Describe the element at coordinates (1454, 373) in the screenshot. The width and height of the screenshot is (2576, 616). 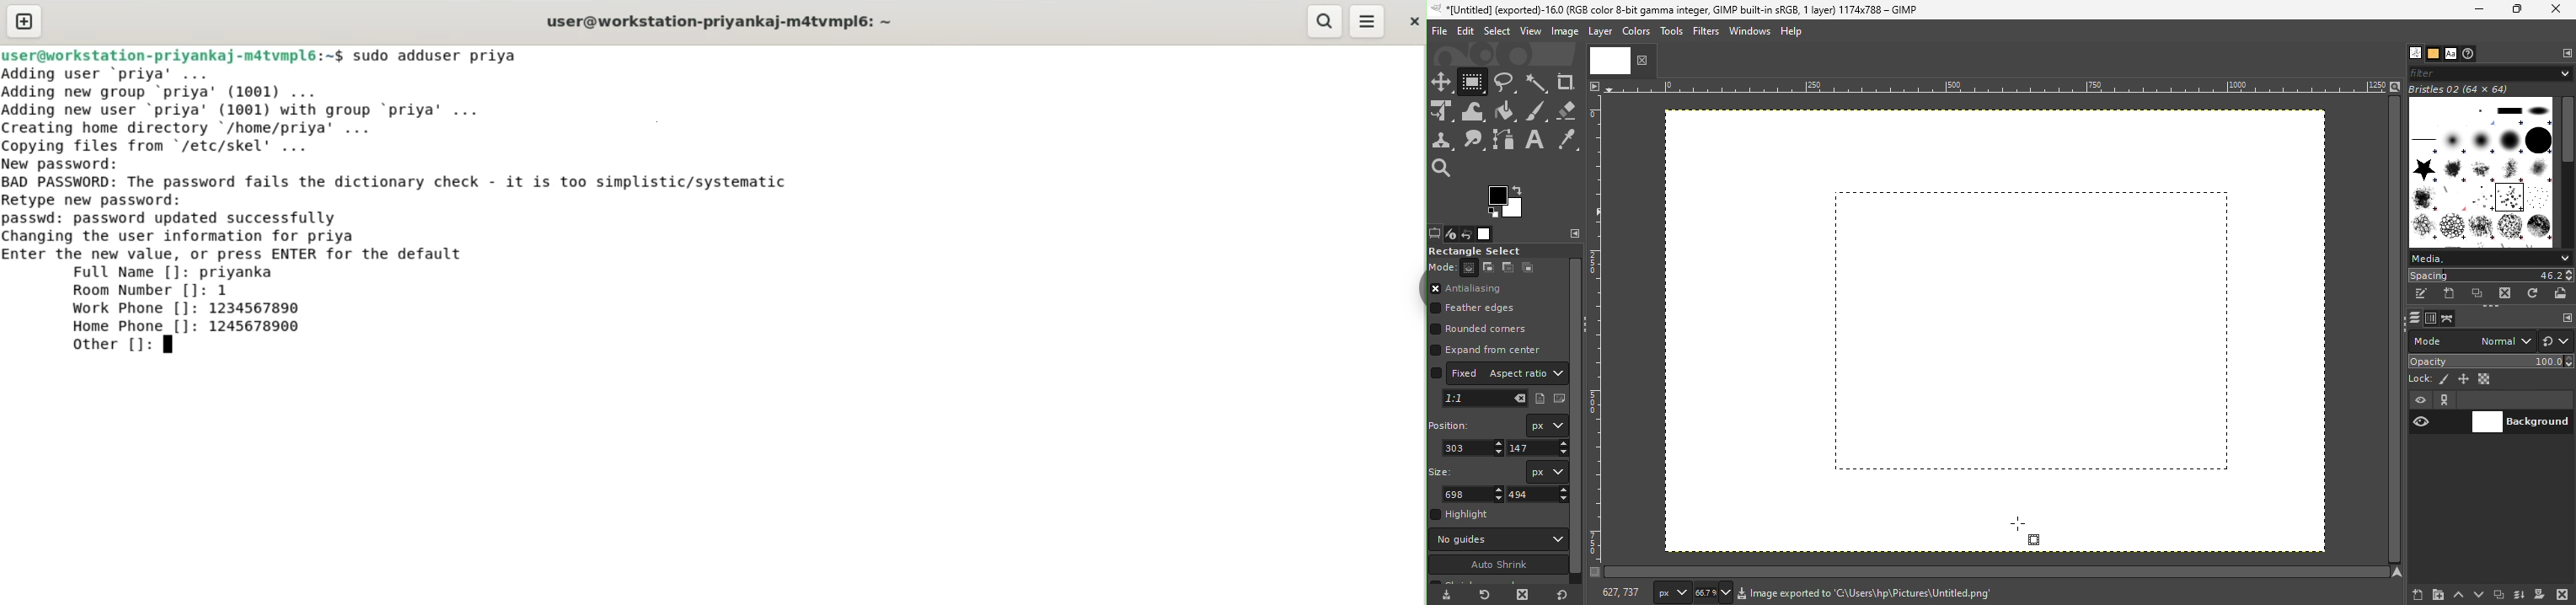
I see `fixed` at that location.